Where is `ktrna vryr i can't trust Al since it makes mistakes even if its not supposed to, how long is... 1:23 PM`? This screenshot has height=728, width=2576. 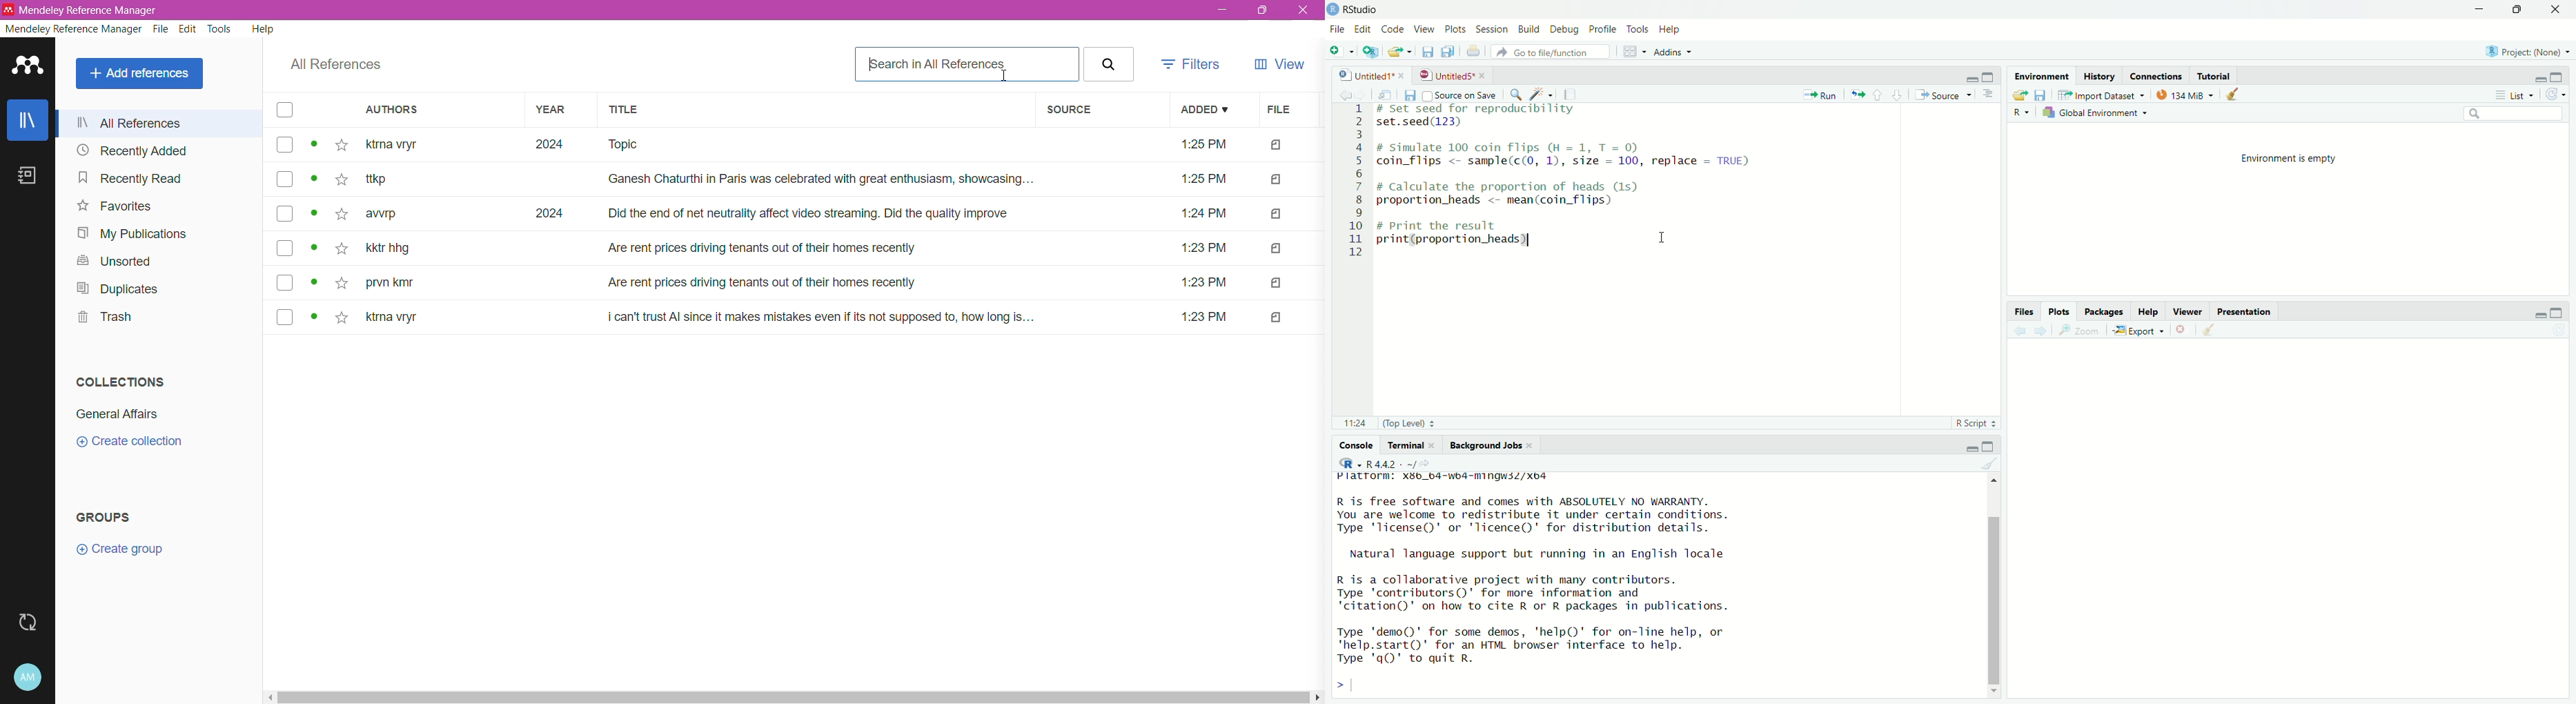 ktrna vryr i can't trust Al since it makes mistakes even if its not supposed to, how long is... 1:23 PM is located at coordinates (800, 317).